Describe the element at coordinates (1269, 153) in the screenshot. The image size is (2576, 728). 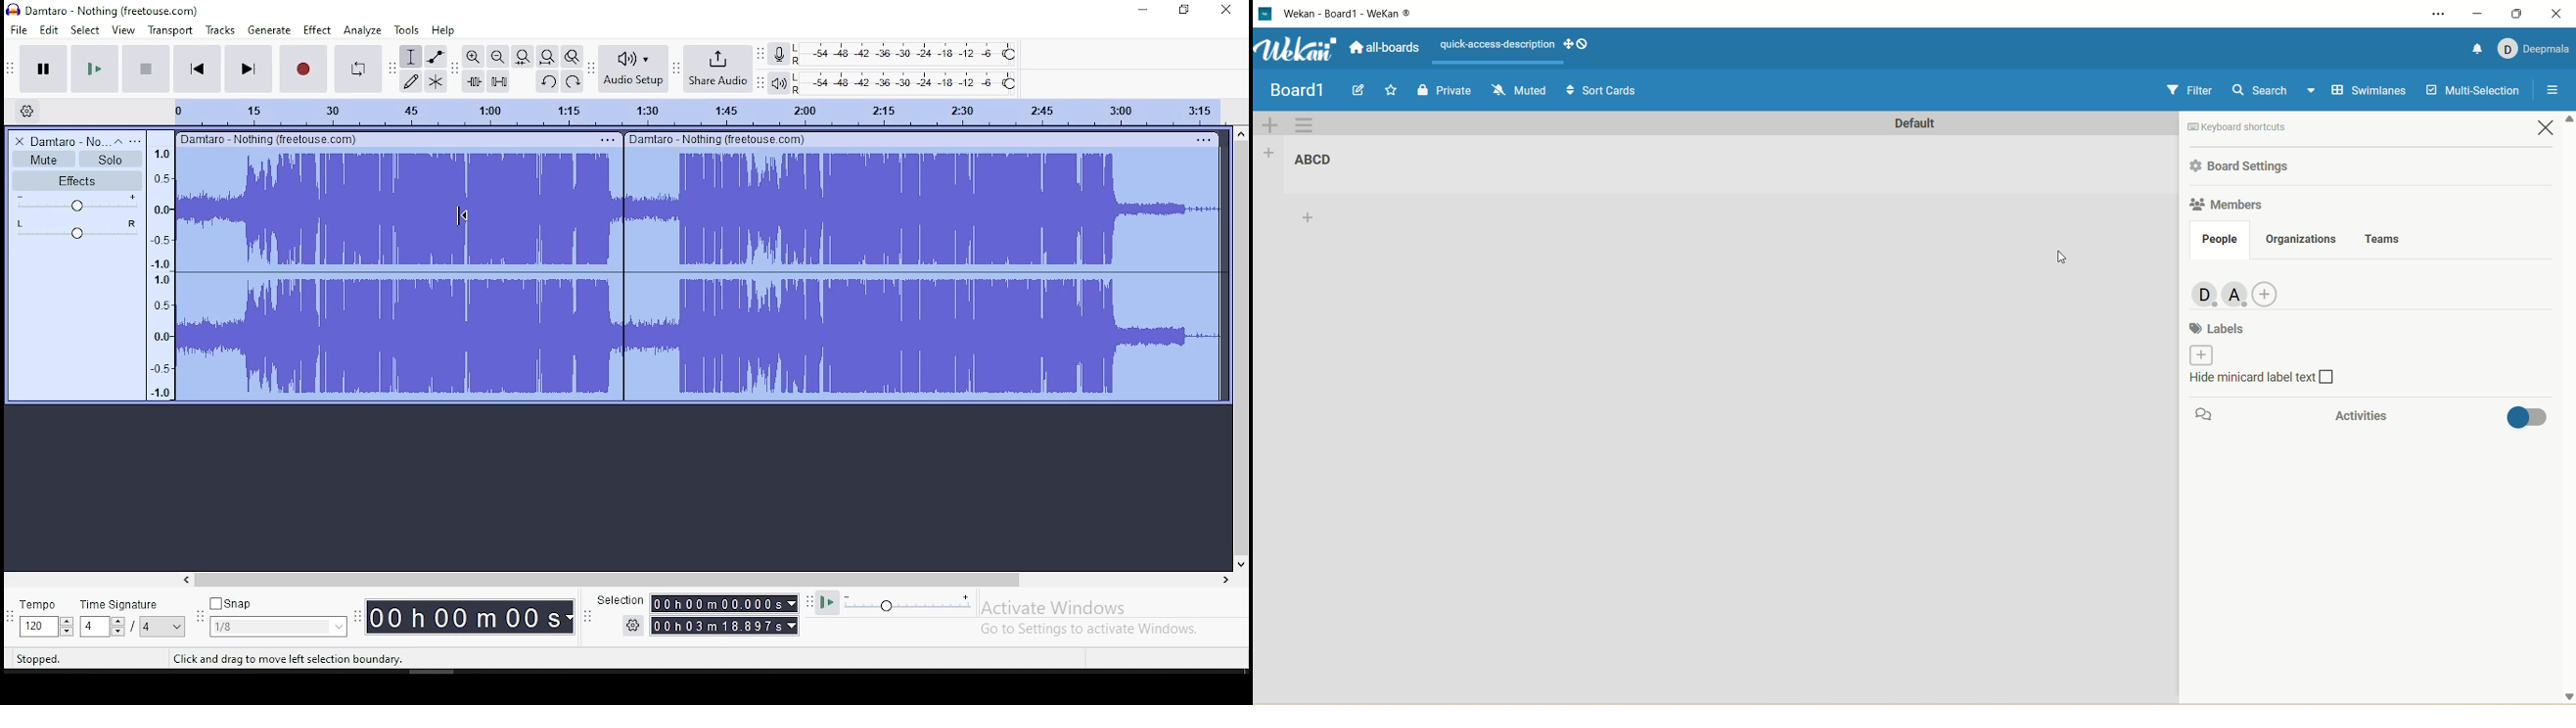
I see `add list` at that location.